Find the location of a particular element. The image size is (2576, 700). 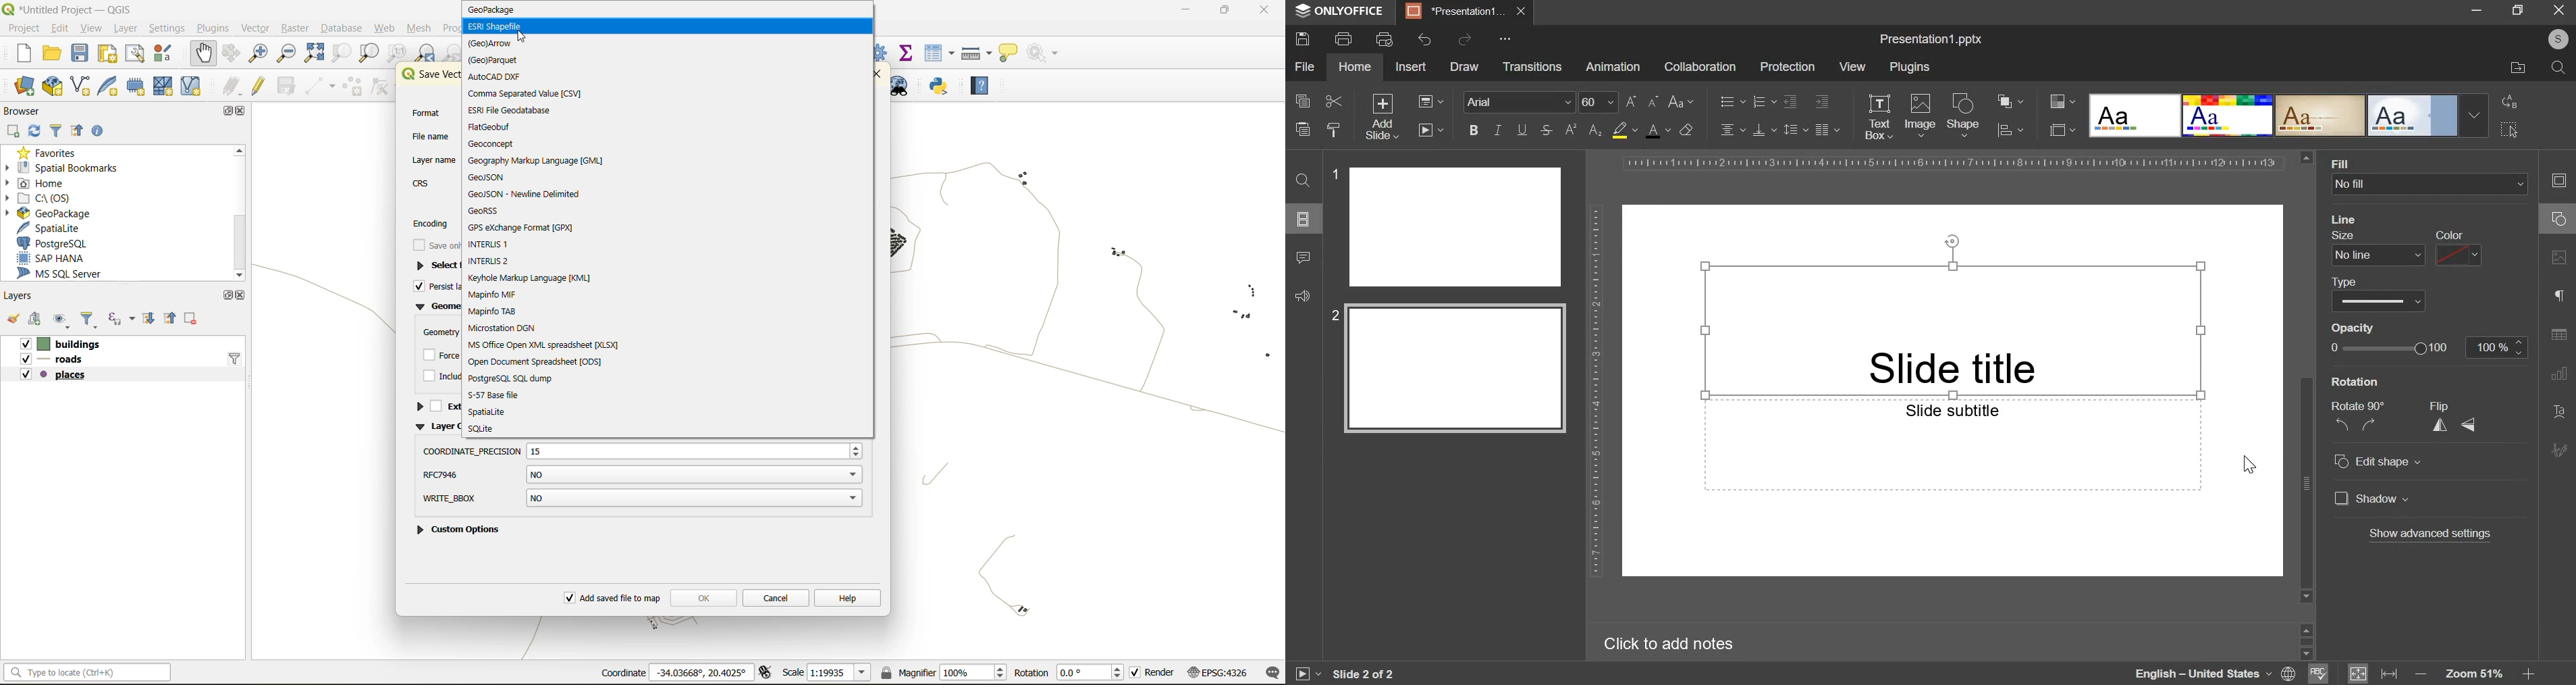

no fill is located at coordinates (2430, 185).